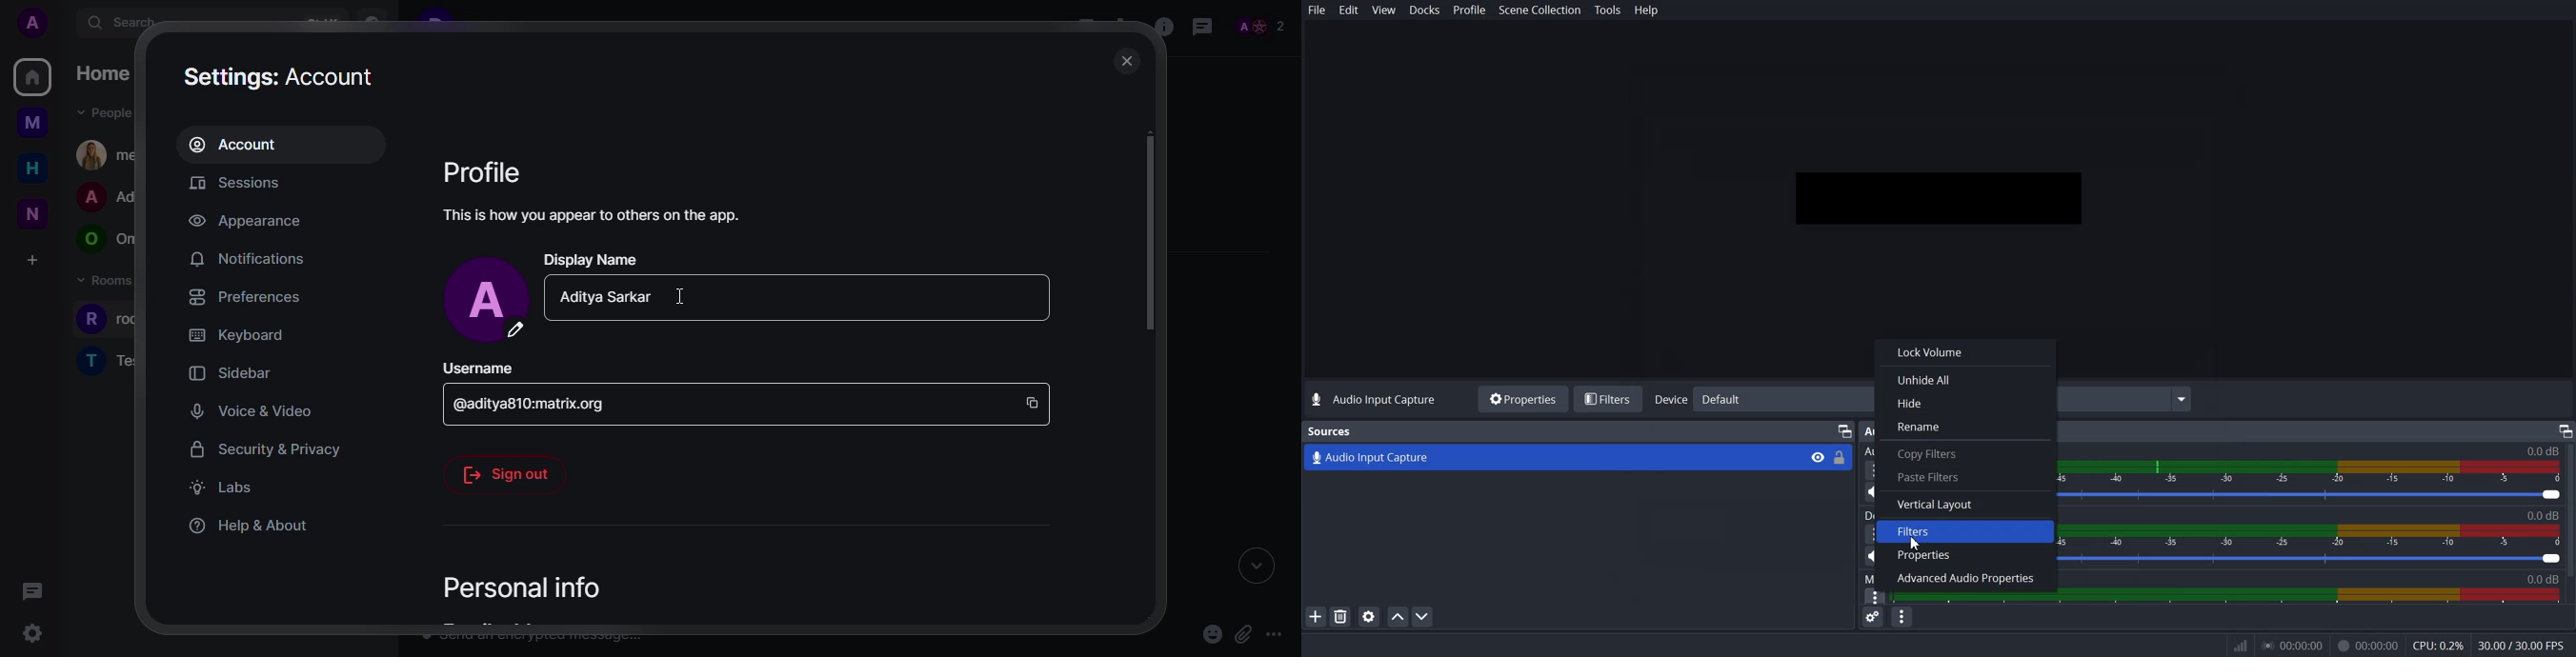 This screenshot has width=2576, height=672. What do you see at coordinates (1541, 457) in the screenshot?
I see `Audio Capture` at bounding box center [1541, 457].